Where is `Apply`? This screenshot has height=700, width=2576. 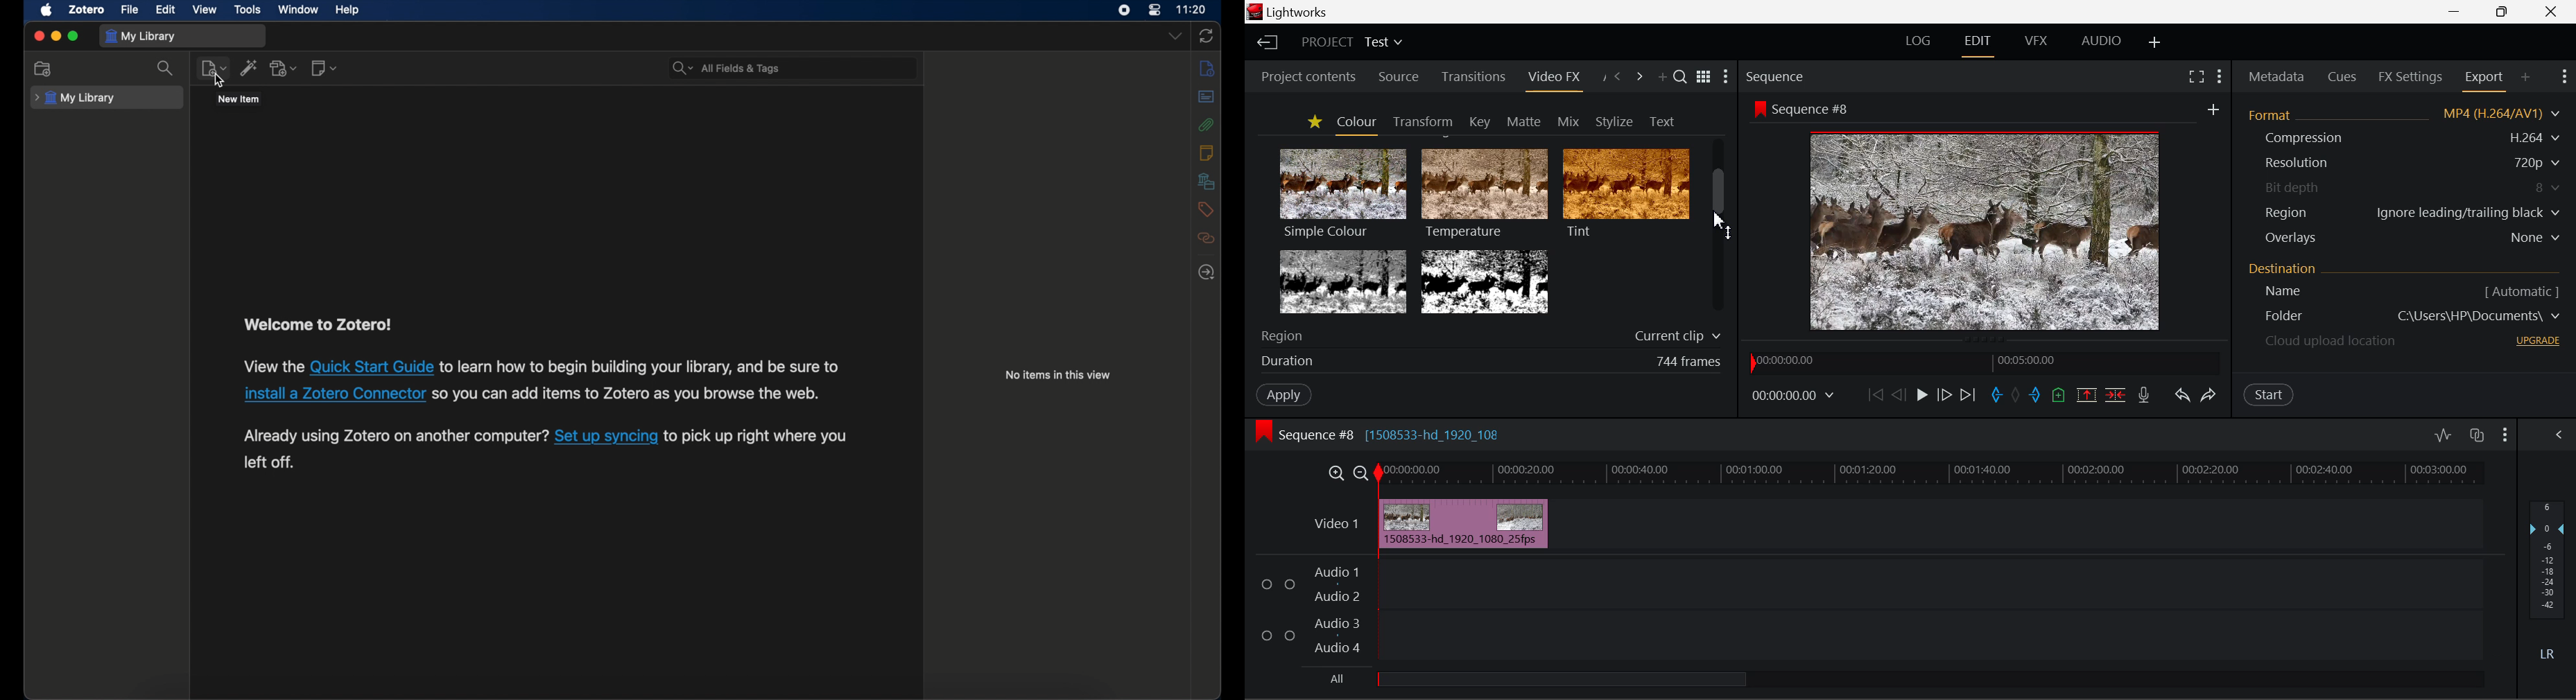
Apply is located at coordinates (1277, 394).